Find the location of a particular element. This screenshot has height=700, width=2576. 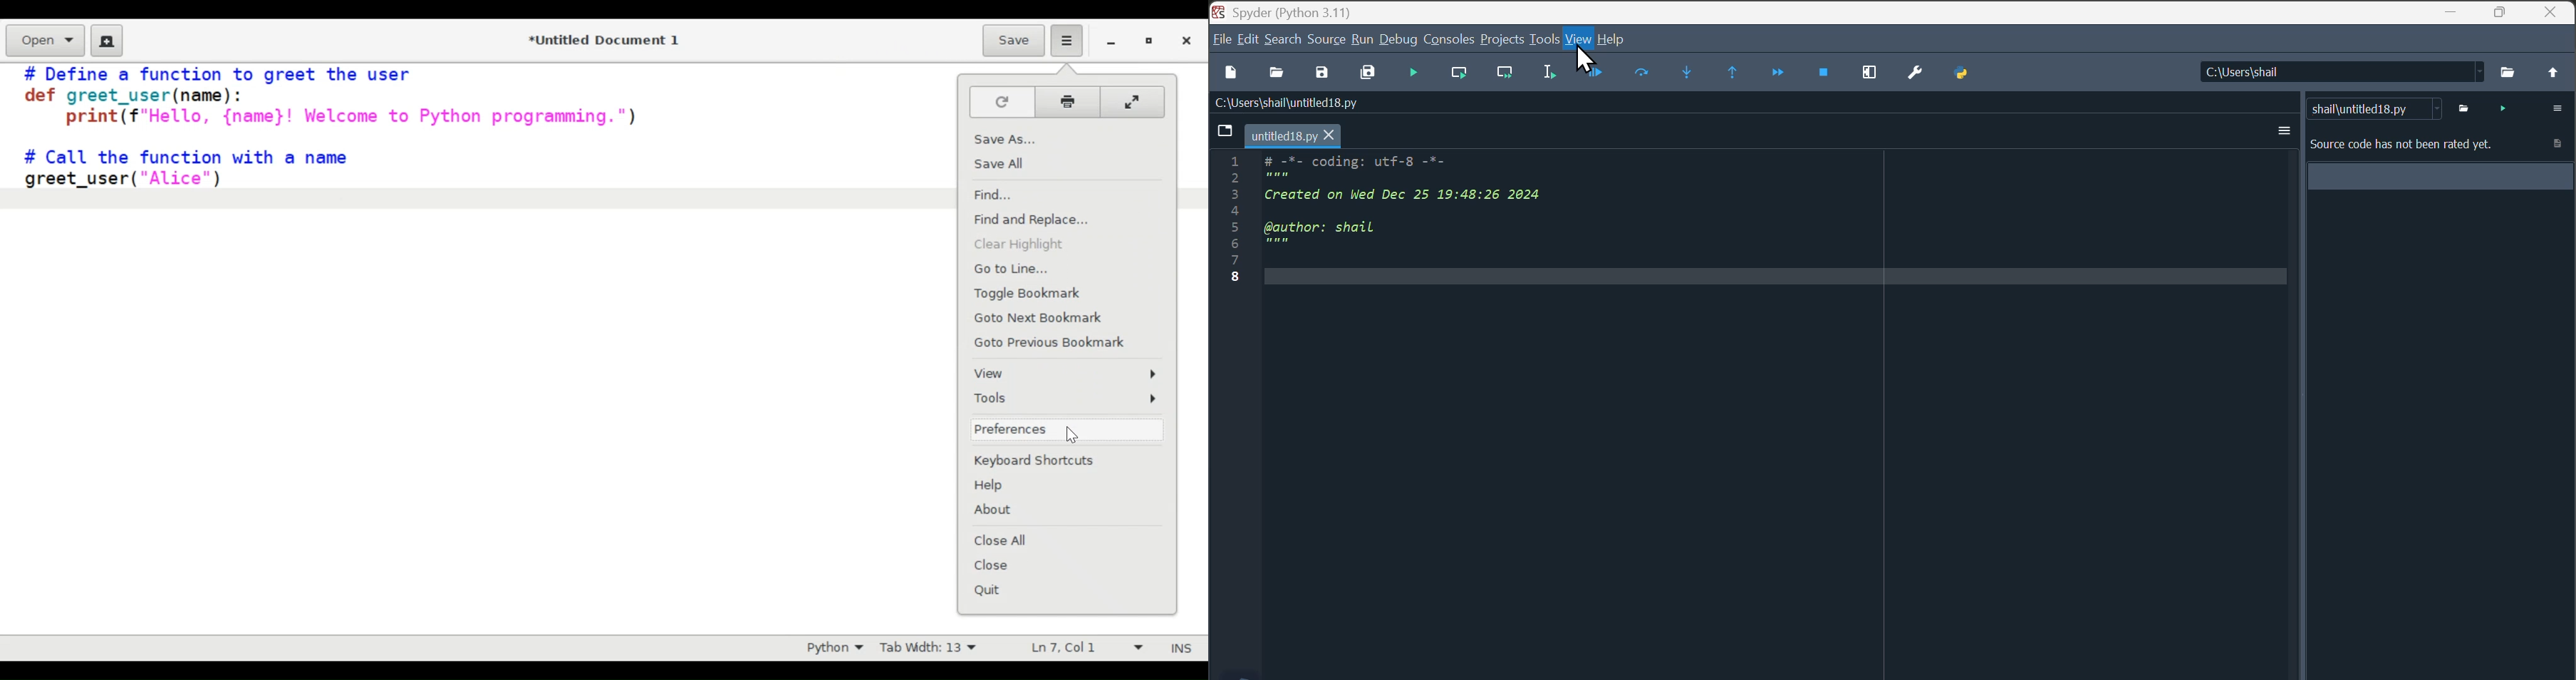

Stop Debugging is located at coordinates (1827, 76).